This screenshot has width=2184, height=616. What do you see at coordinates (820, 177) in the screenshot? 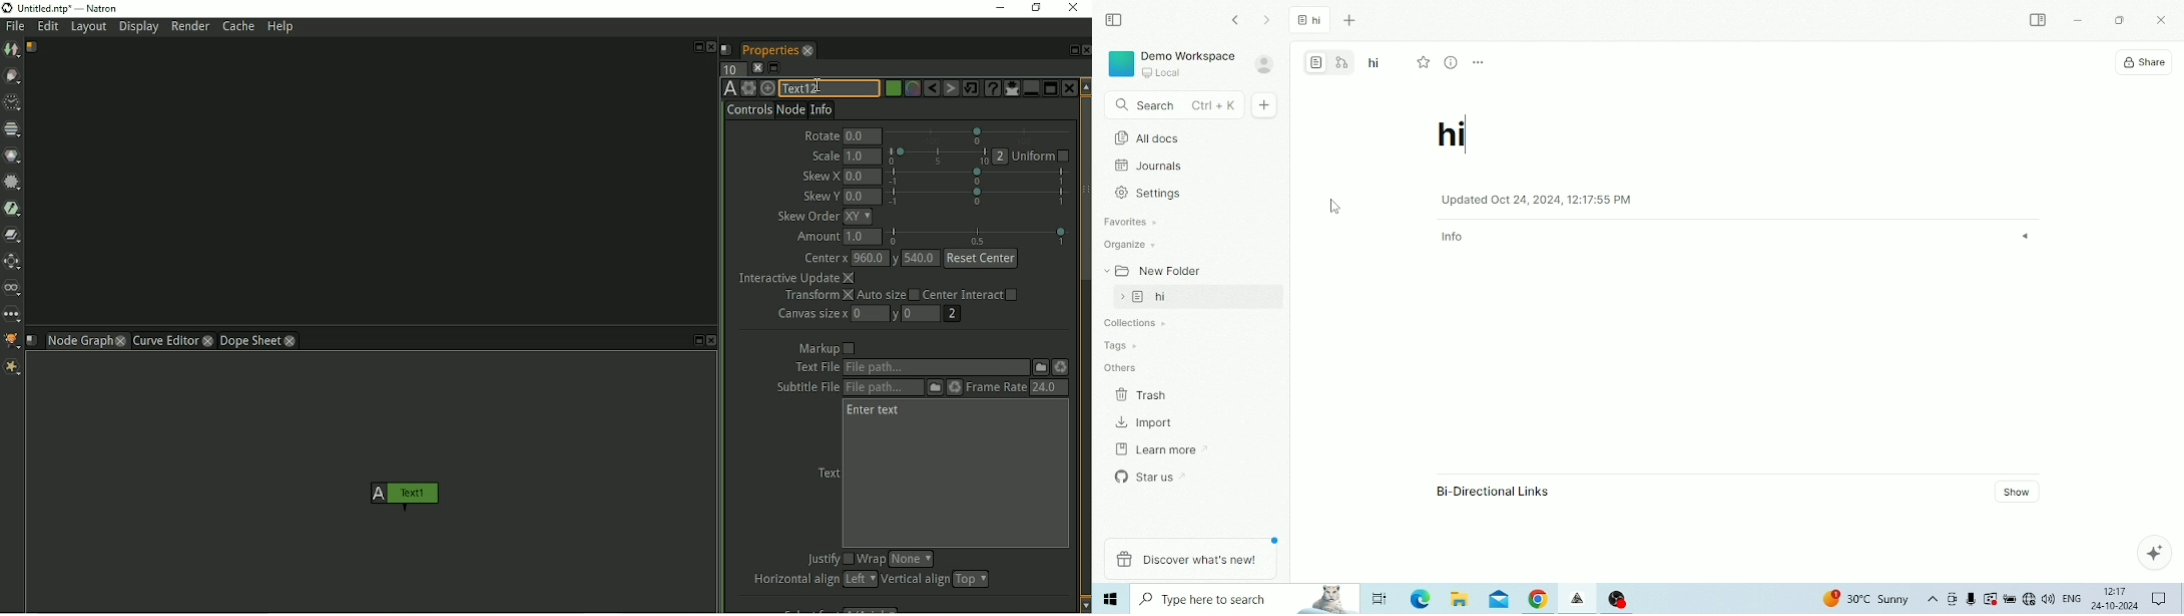
I see `Skew X` at bounding box center [820, 177].